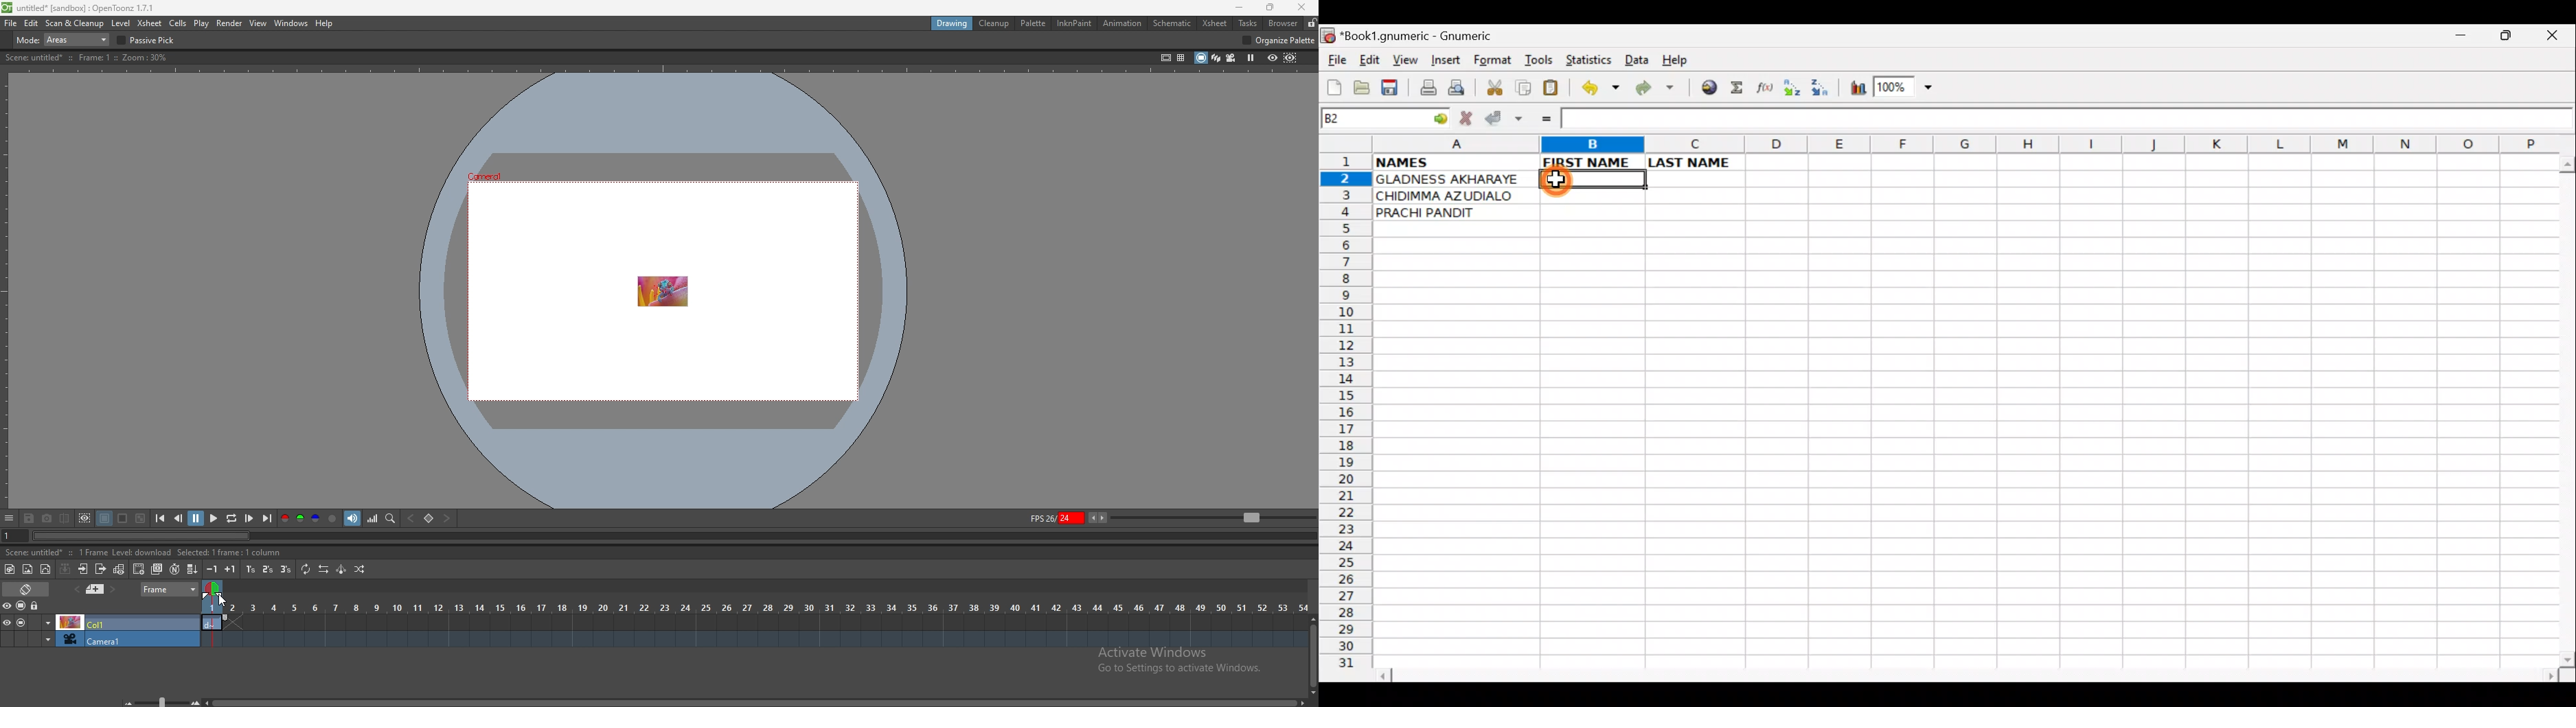  What do you see at coordinates (1590, 59) in the screenshot?
I see `Statistics` at bounding box center [1590, 59].